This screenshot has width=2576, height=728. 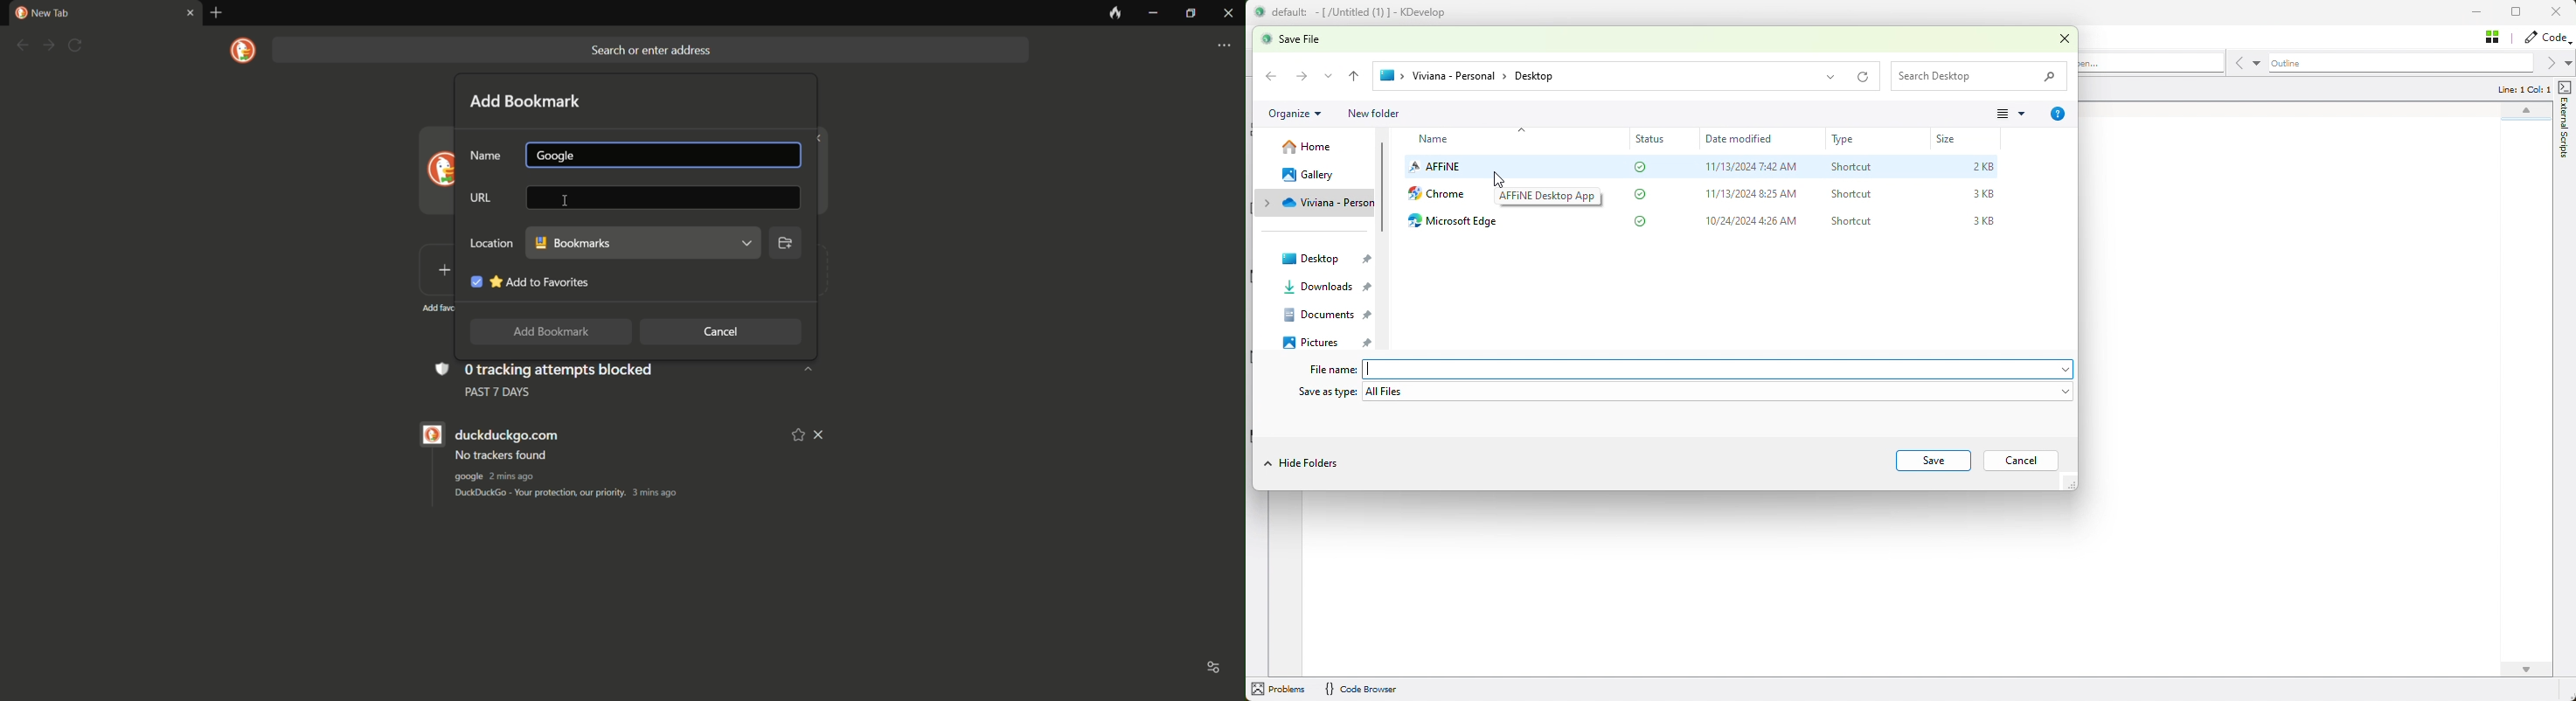 I want to click on add to bookmark button, so click(x=547, y=332).